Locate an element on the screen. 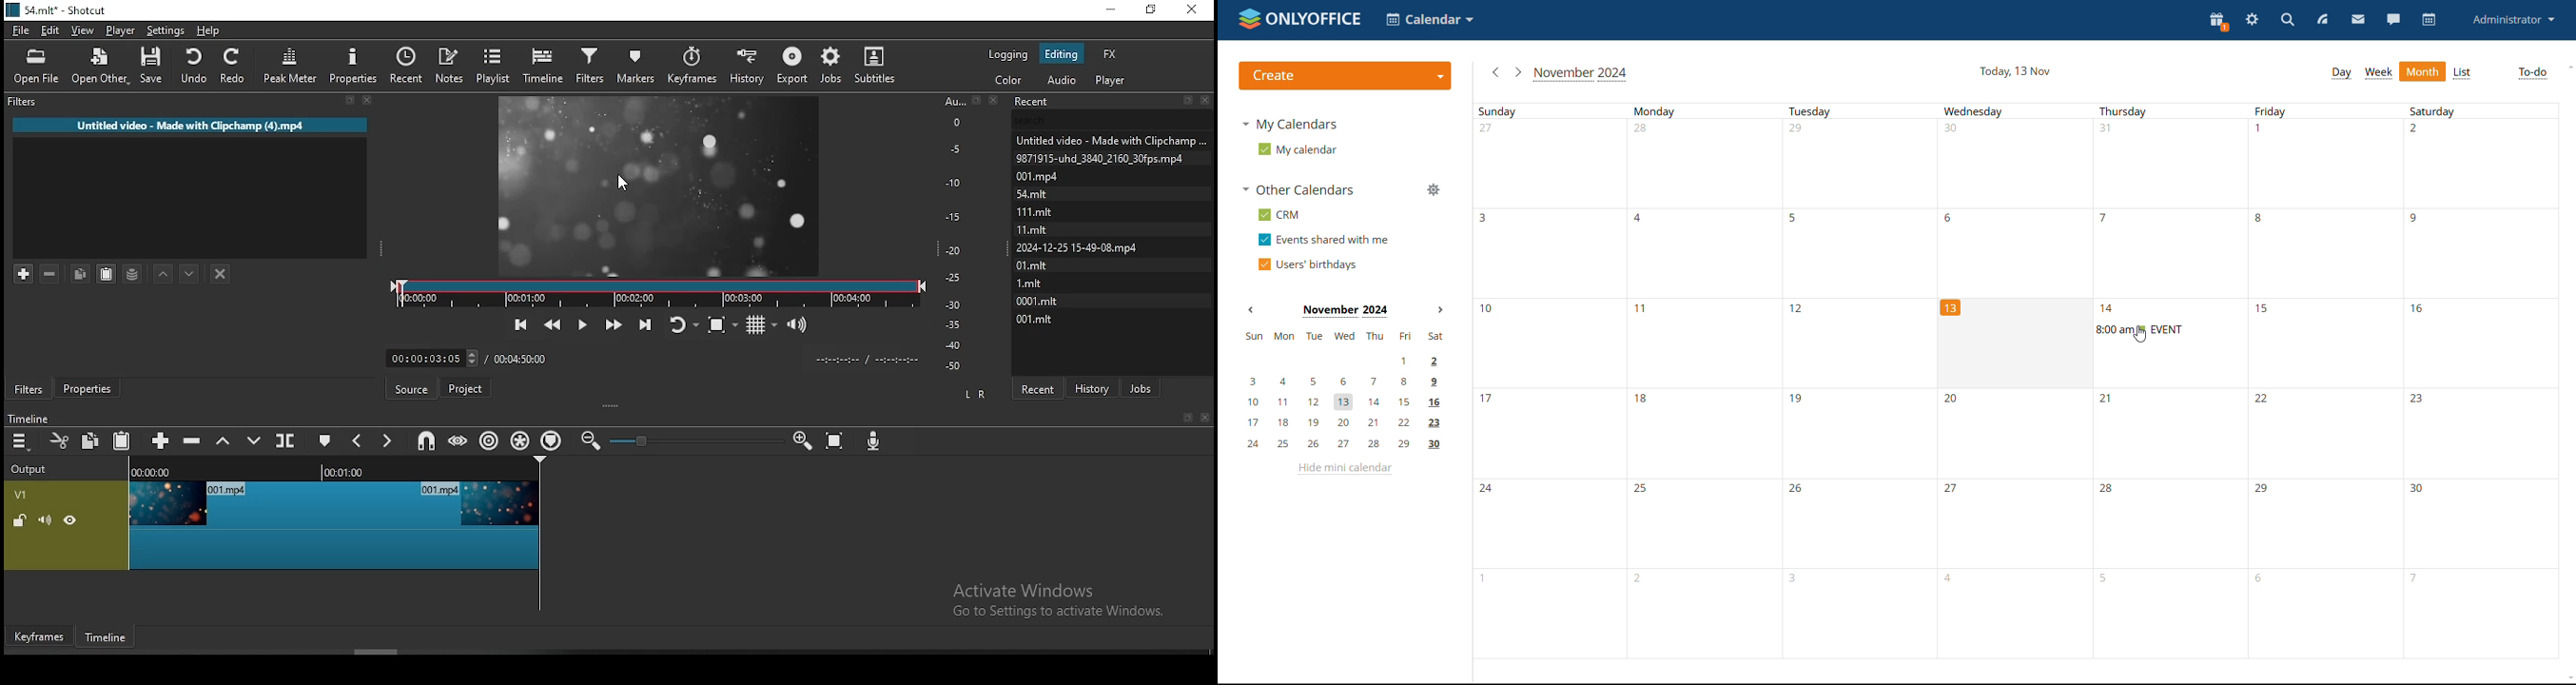 The height and width of the screenshot is (700, 2576). jobs is located at coordinates (830, 66).